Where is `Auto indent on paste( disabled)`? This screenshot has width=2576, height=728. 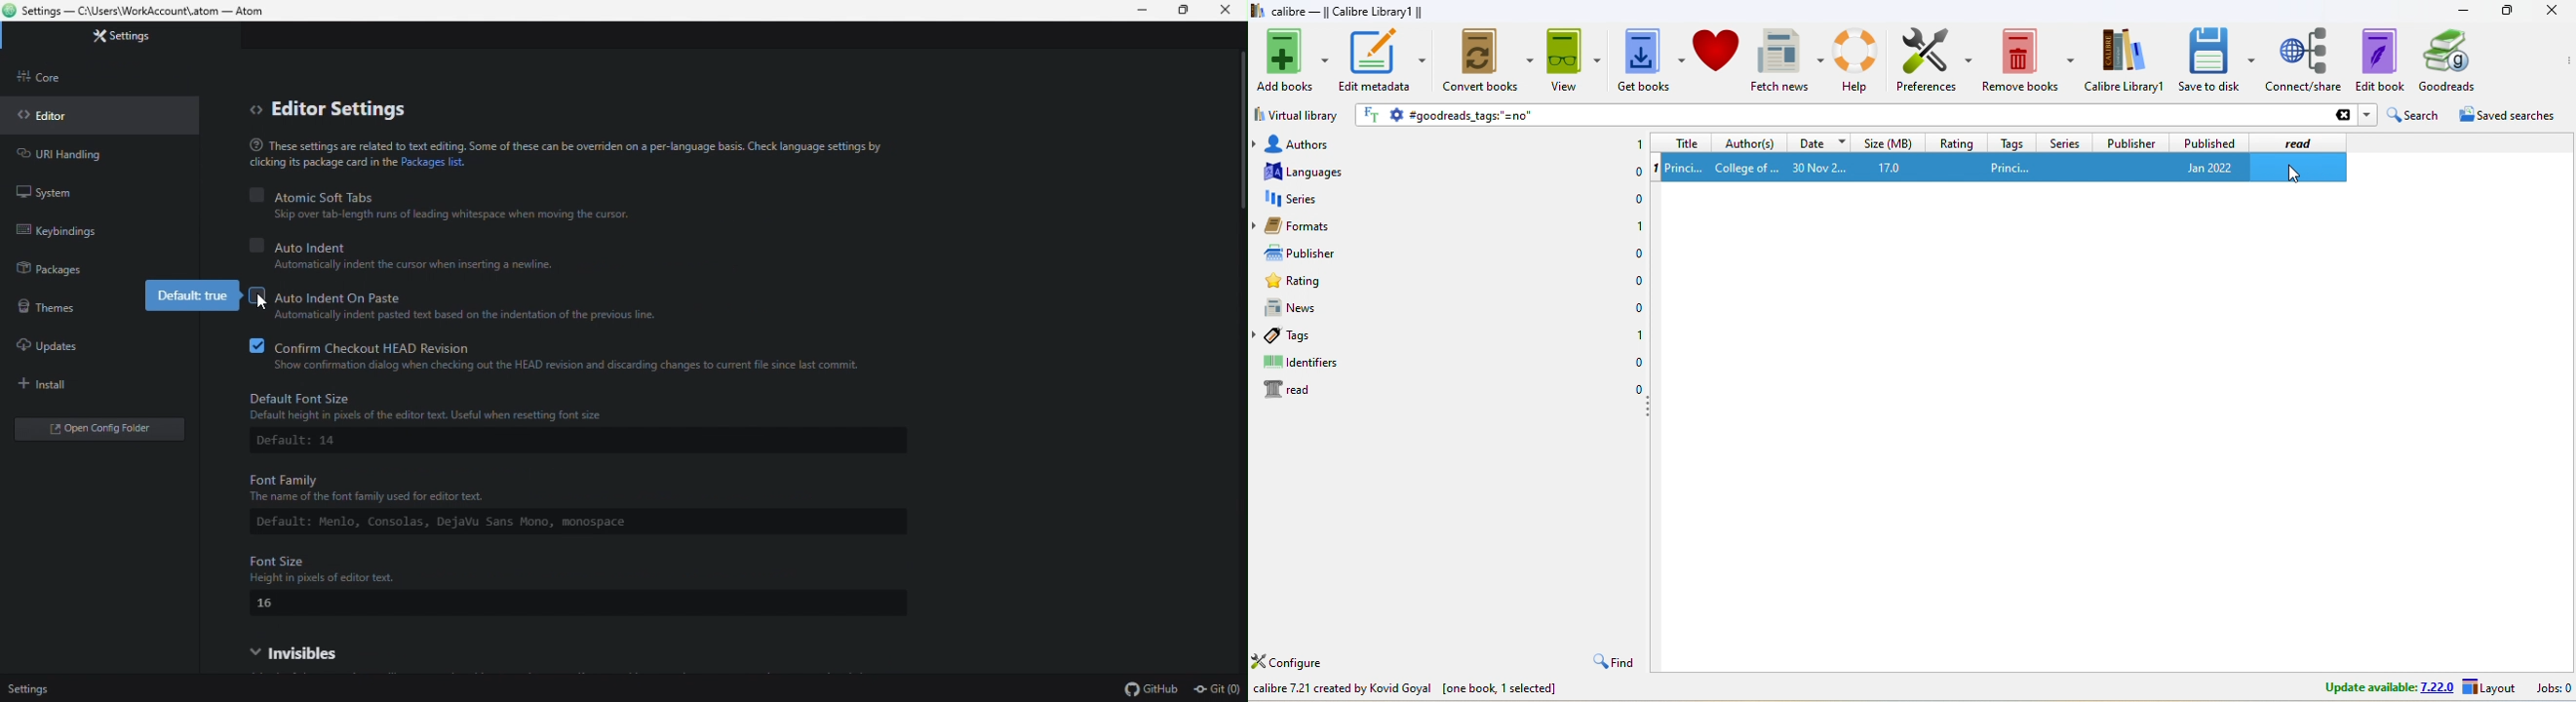
Auto indent on paste( disabled) is located at coordinates (462, 293).